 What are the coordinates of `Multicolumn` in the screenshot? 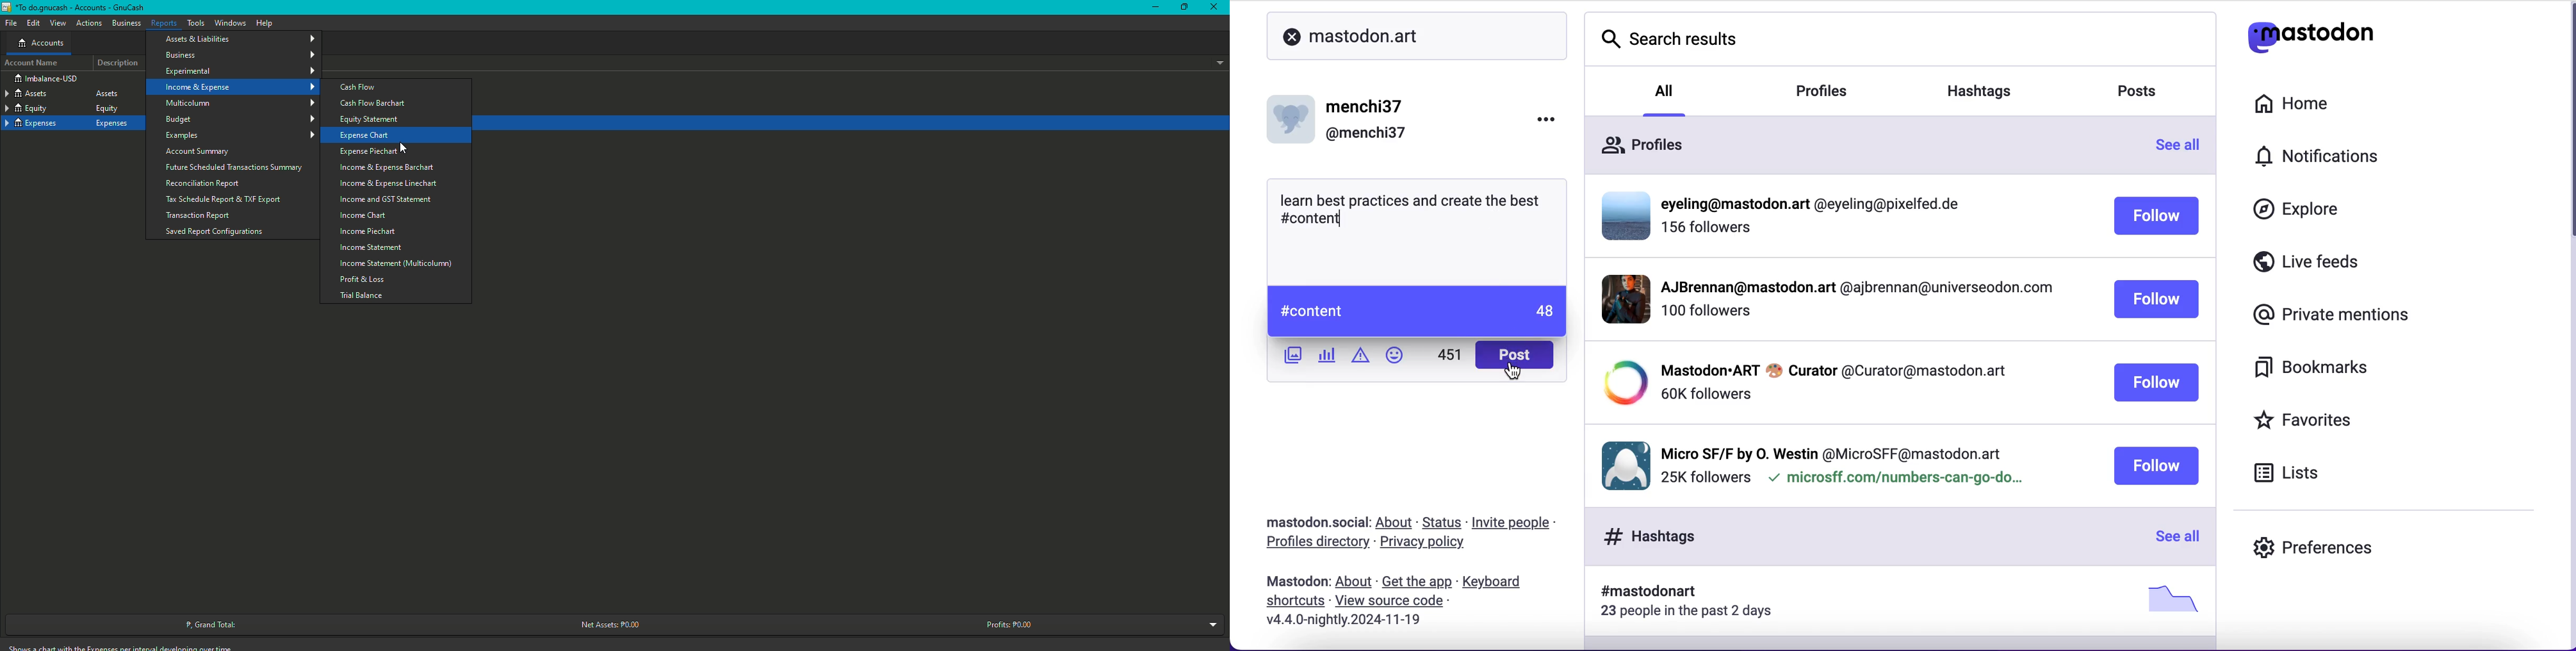 It's located at (240, 103).